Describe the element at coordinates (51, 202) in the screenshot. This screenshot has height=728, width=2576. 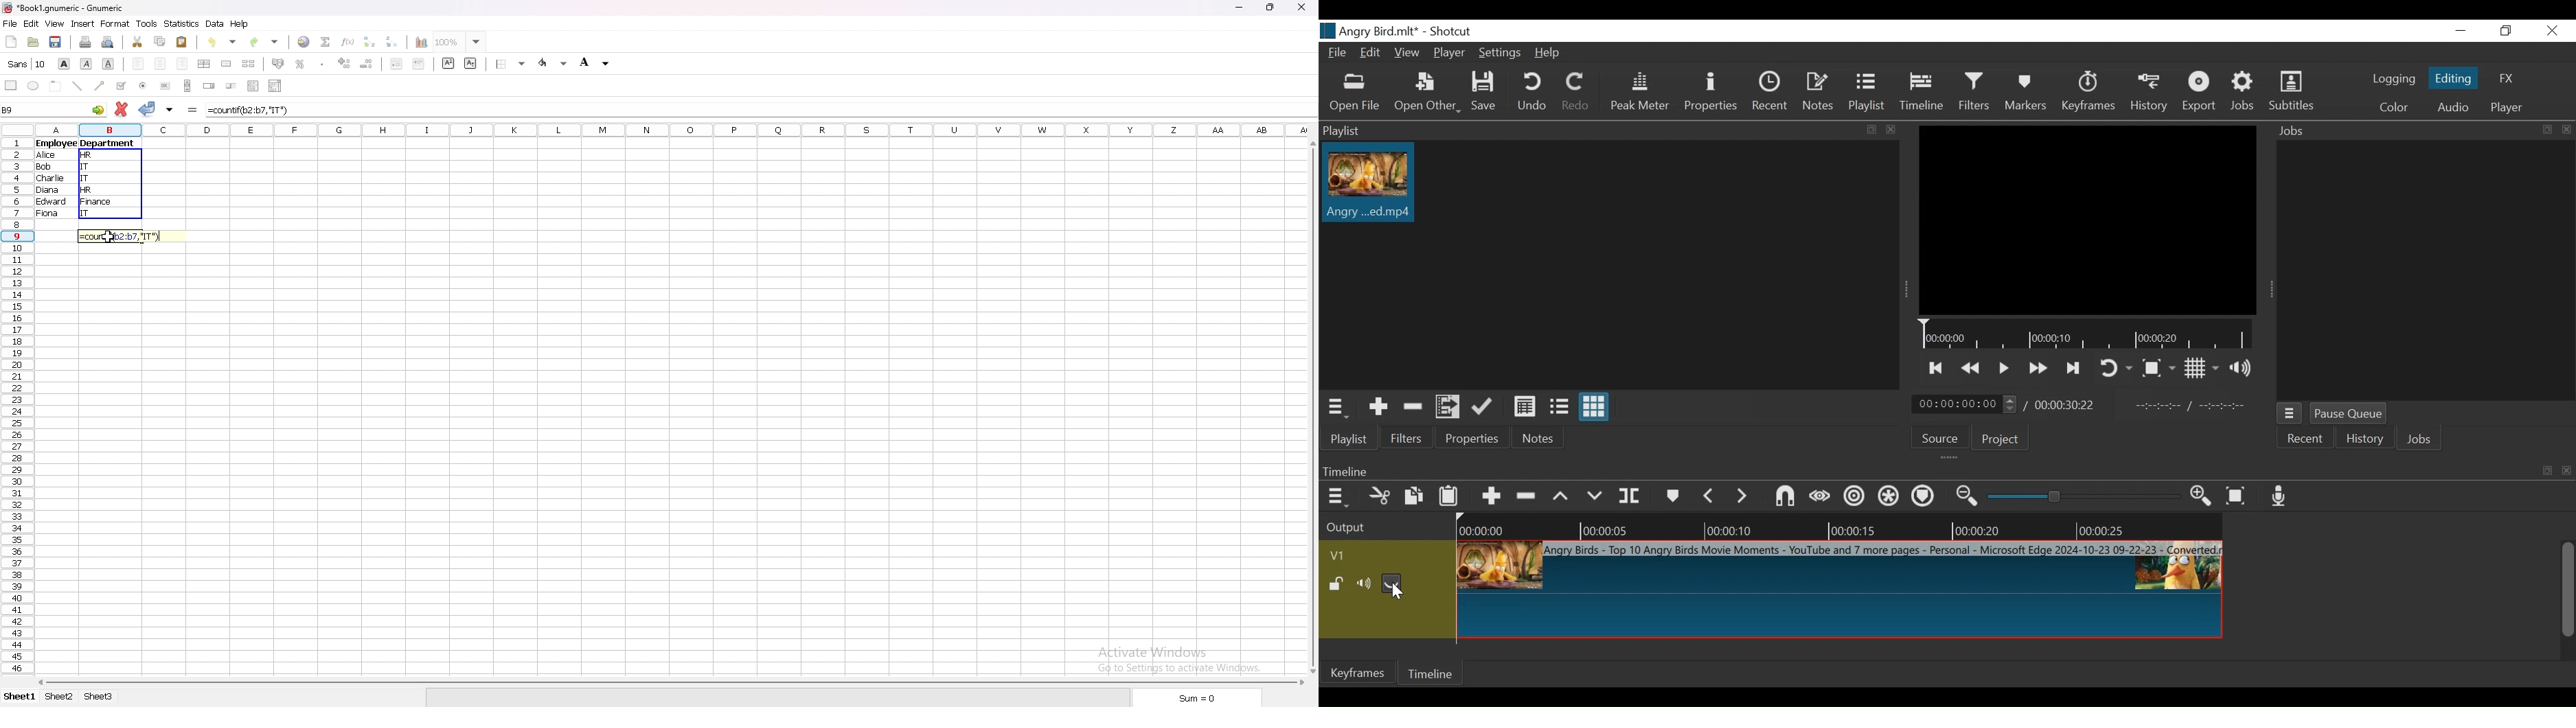
I see `edward` at that location.